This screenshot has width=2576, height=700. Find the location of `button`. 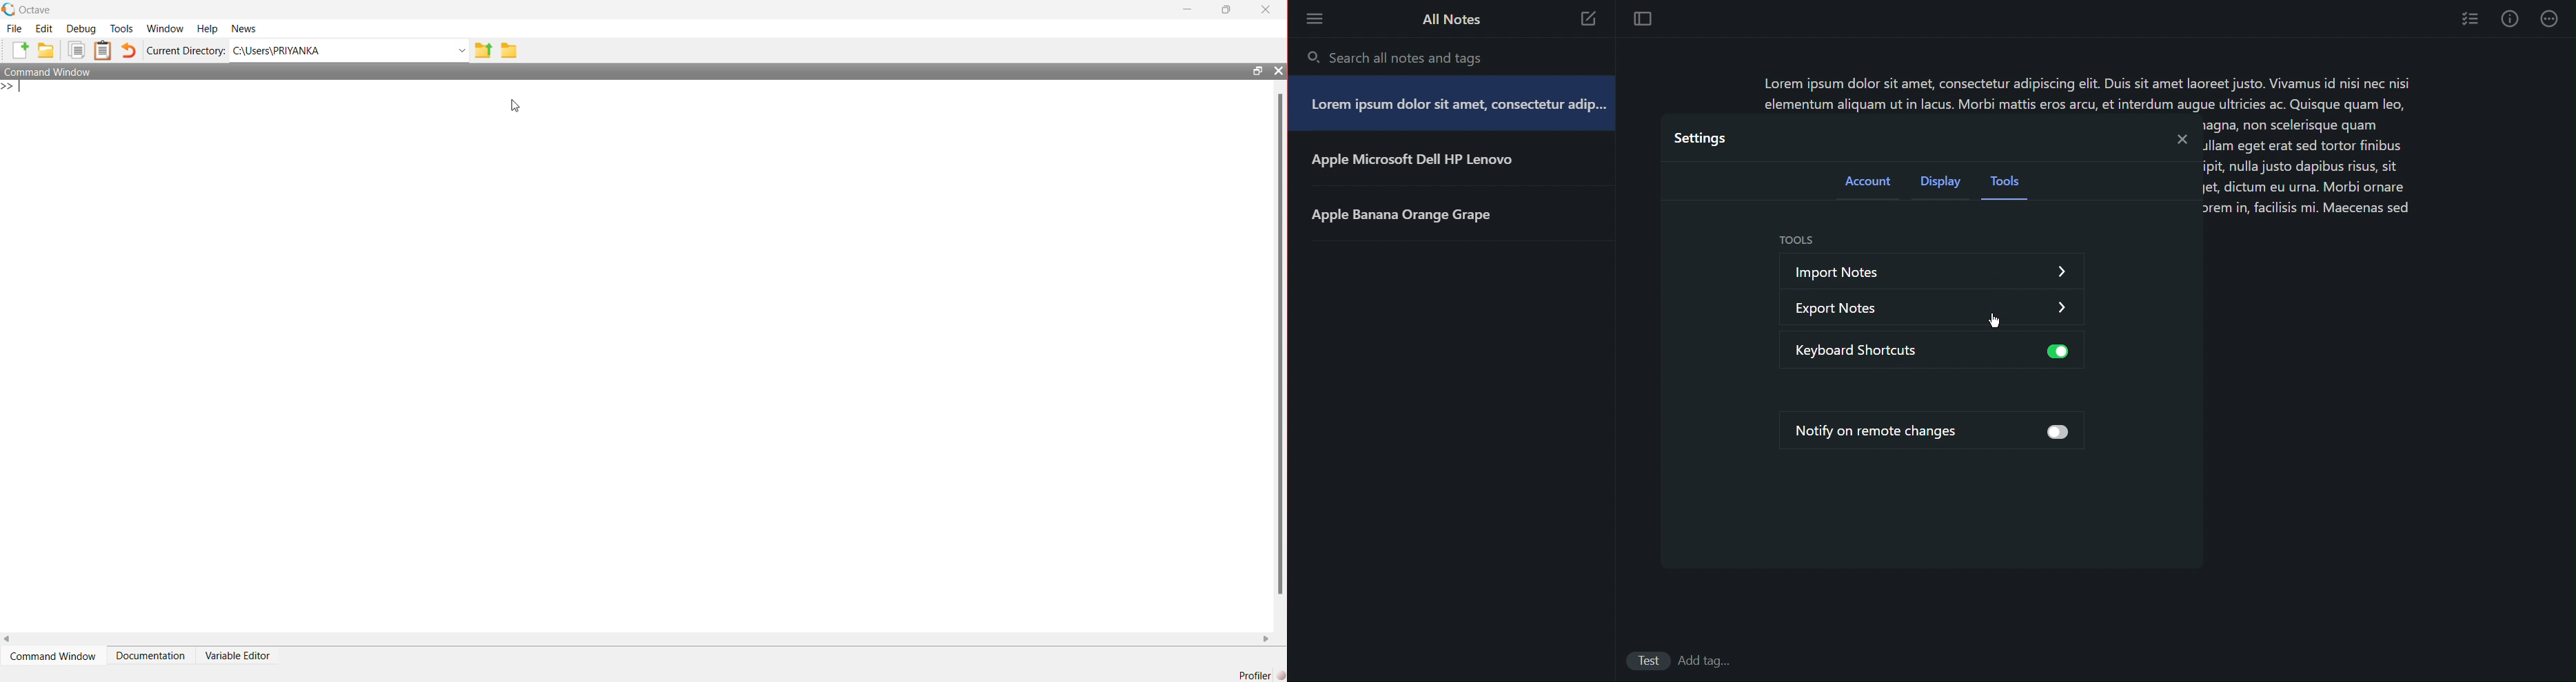

button is located at coordinates (2058, 433).